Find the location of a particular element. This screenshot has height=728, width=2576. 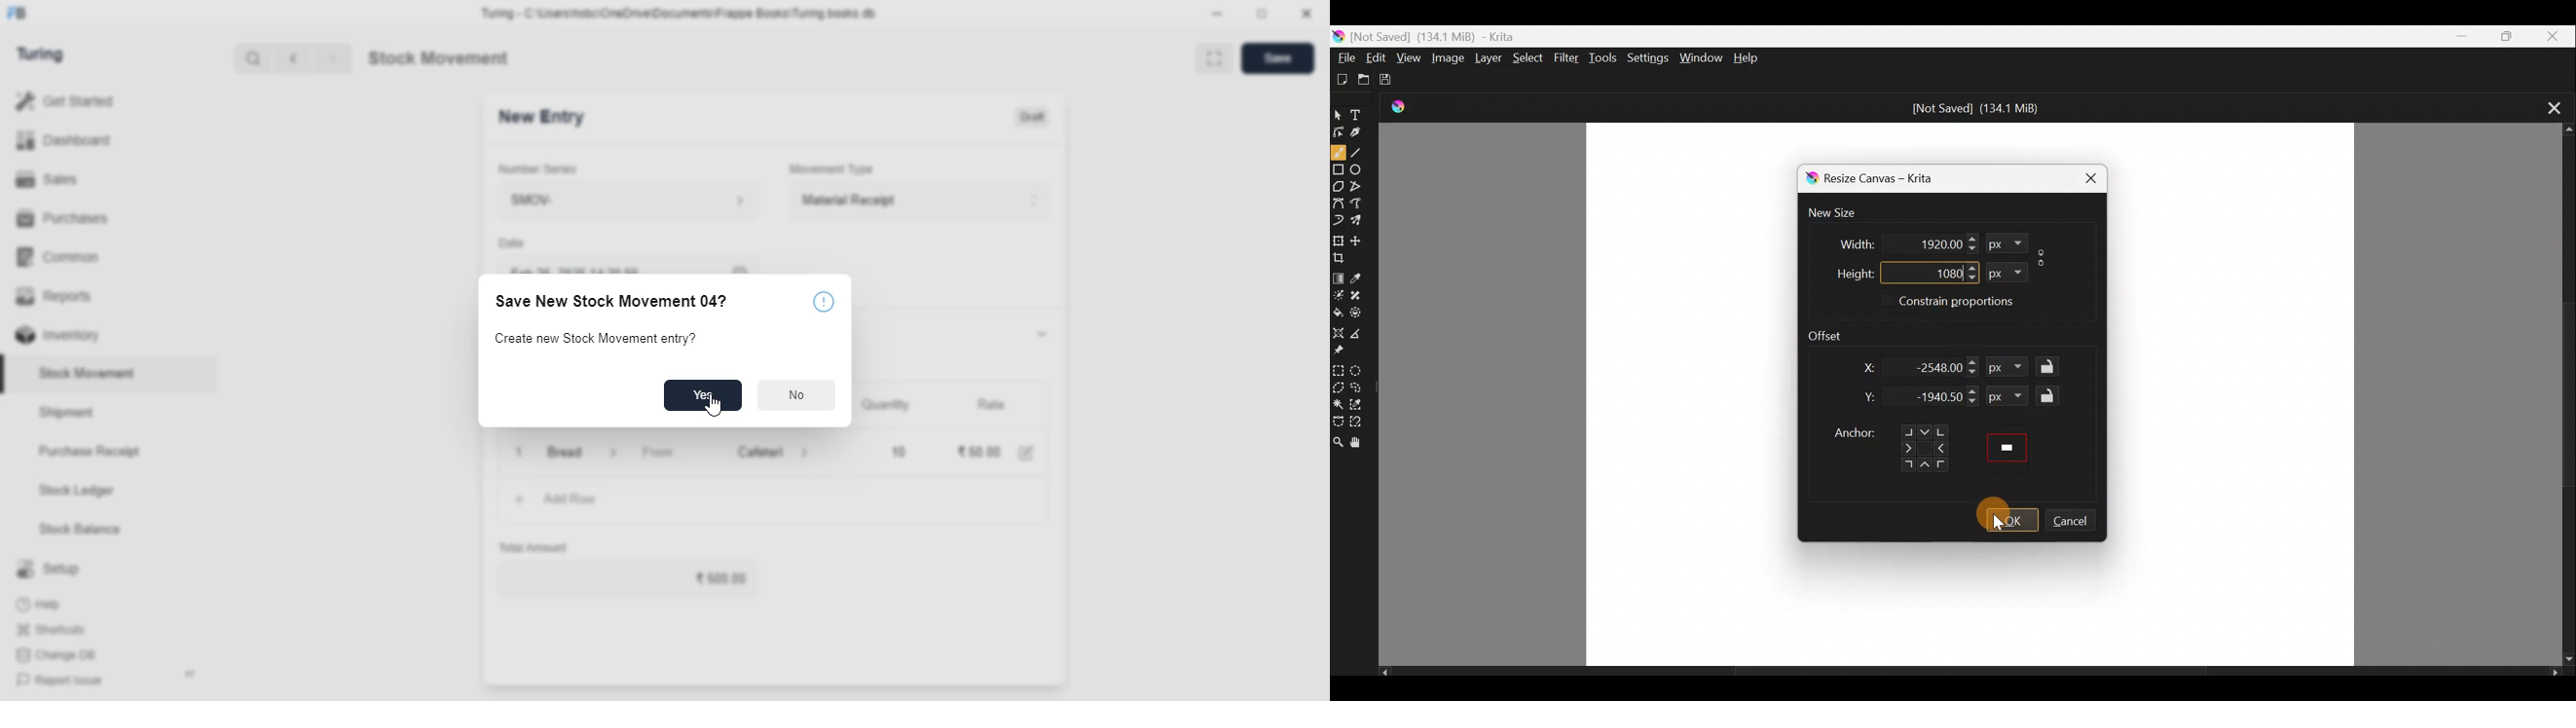

Yes is located at coordinates (704, 395).